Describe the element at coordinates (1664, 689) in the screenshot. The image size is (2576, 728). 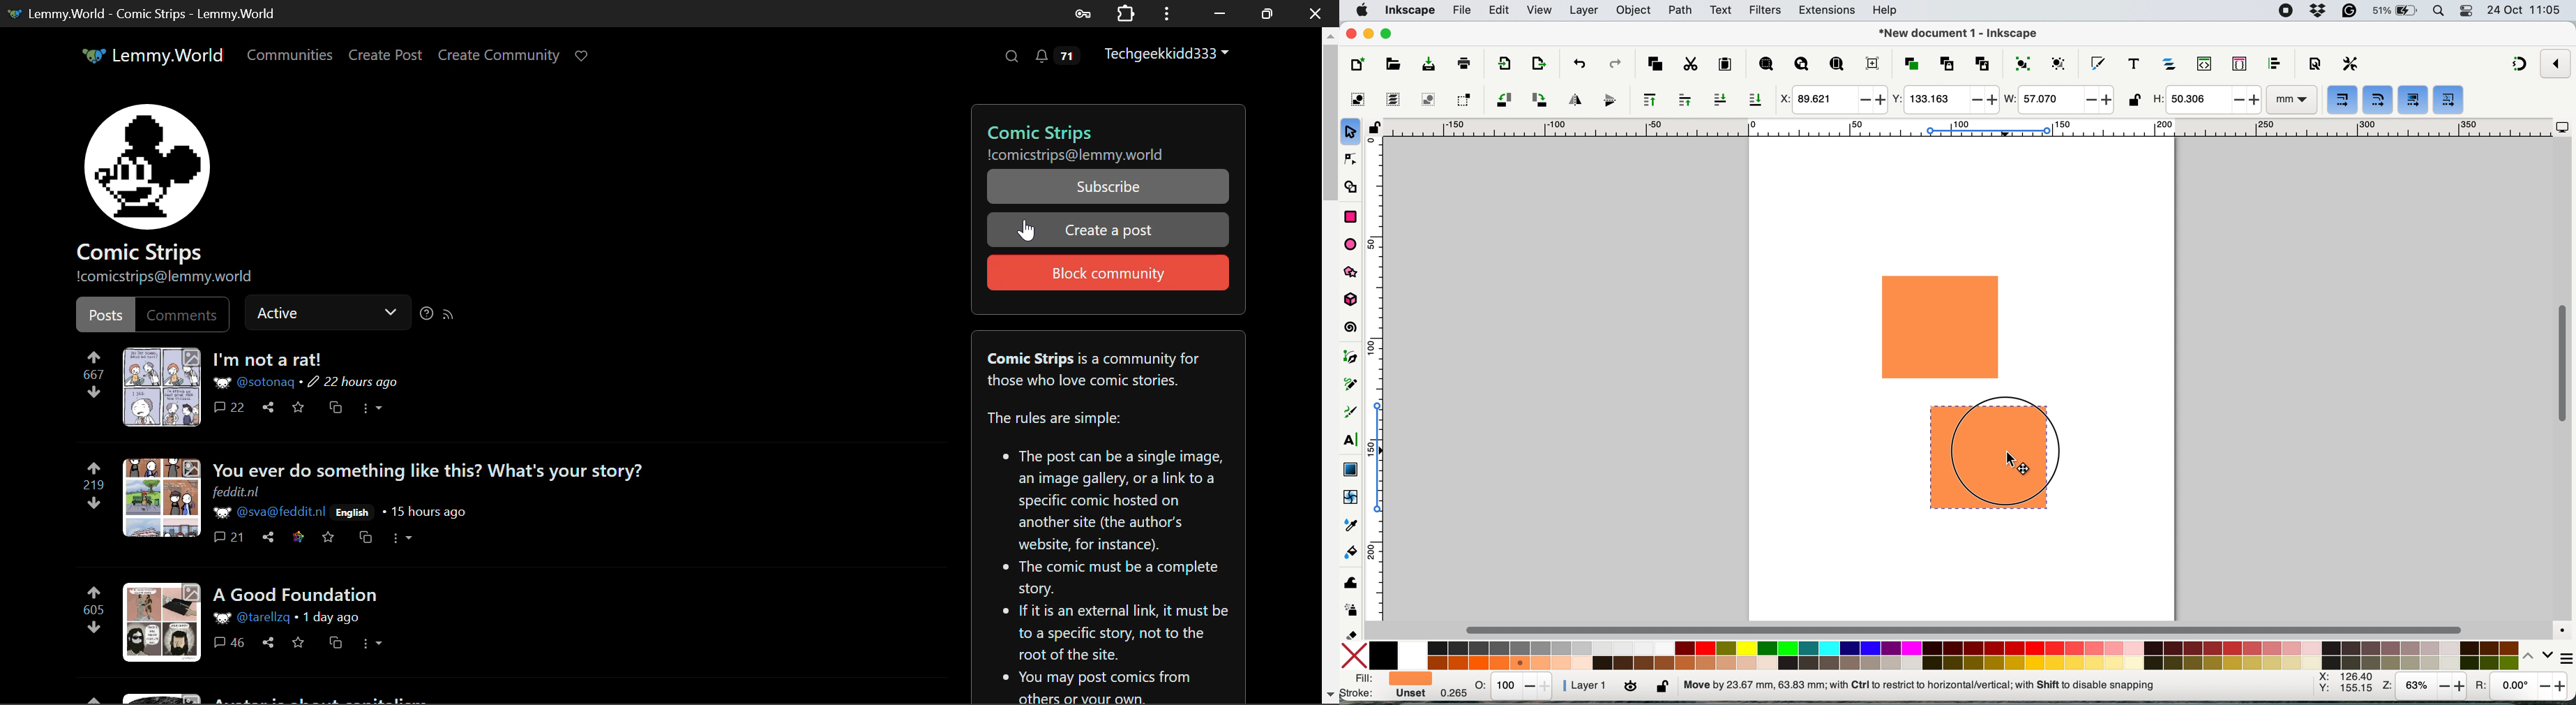
I see `lock unlock current layer` at that location.